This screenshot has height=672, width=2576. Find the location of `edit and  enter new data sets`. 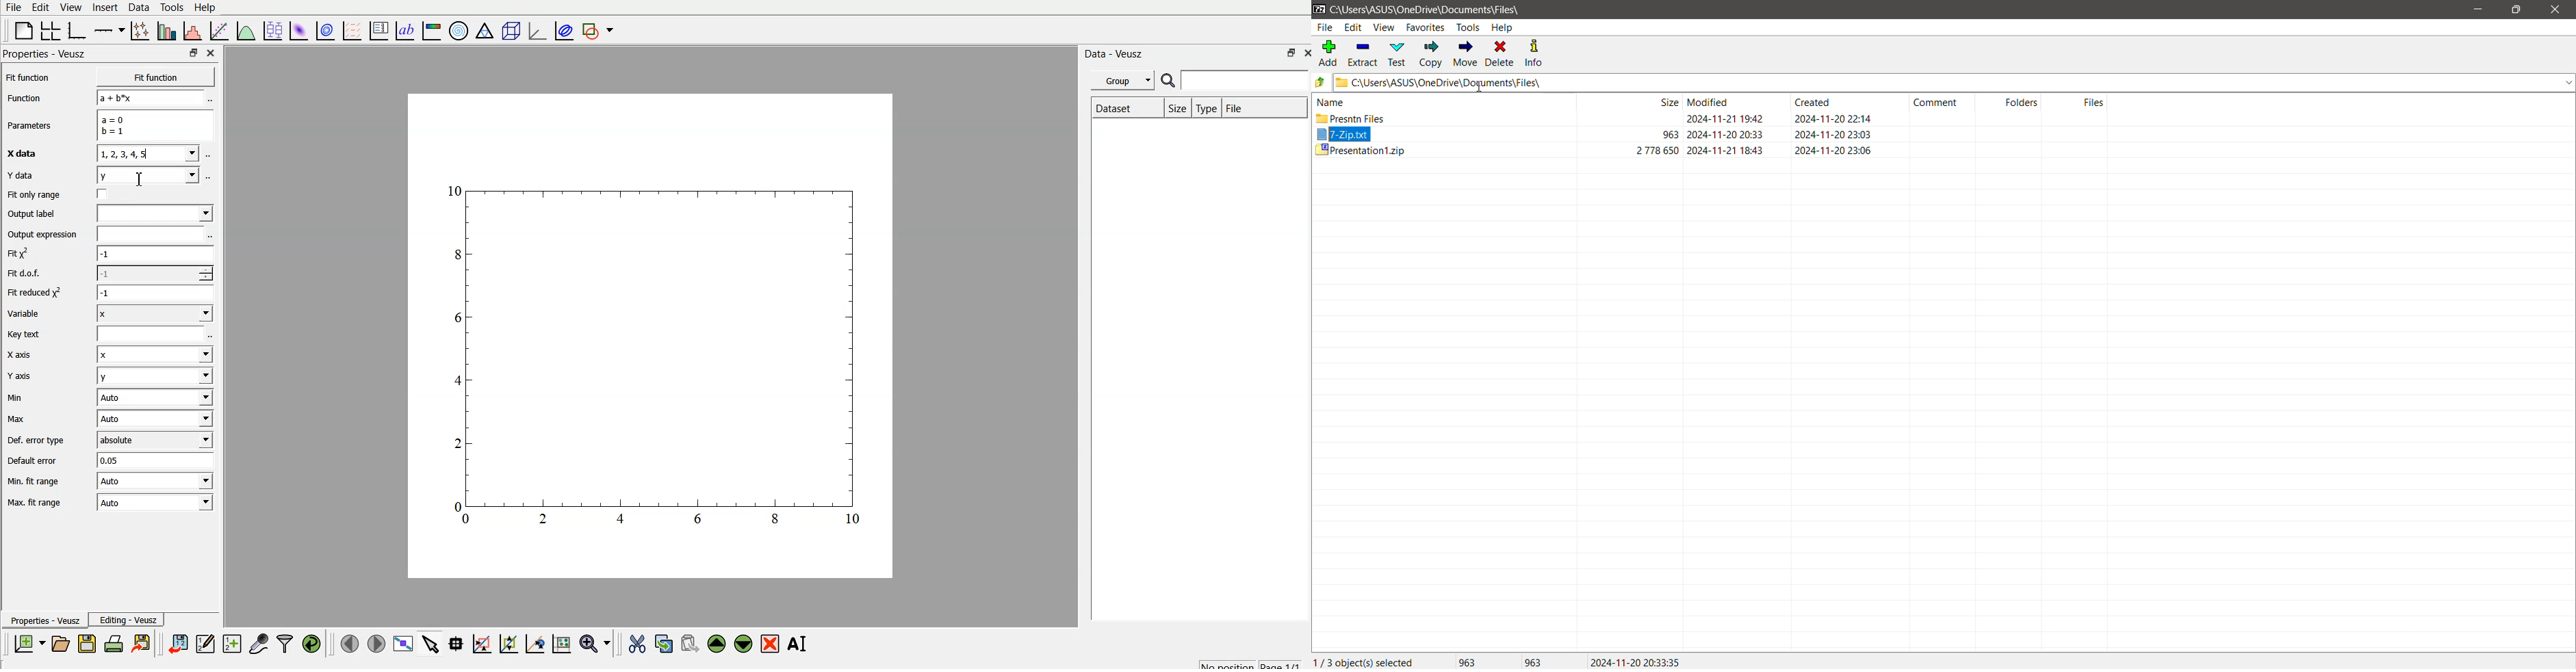

edit and  enter new data sets is located at coordinates (207, 644).